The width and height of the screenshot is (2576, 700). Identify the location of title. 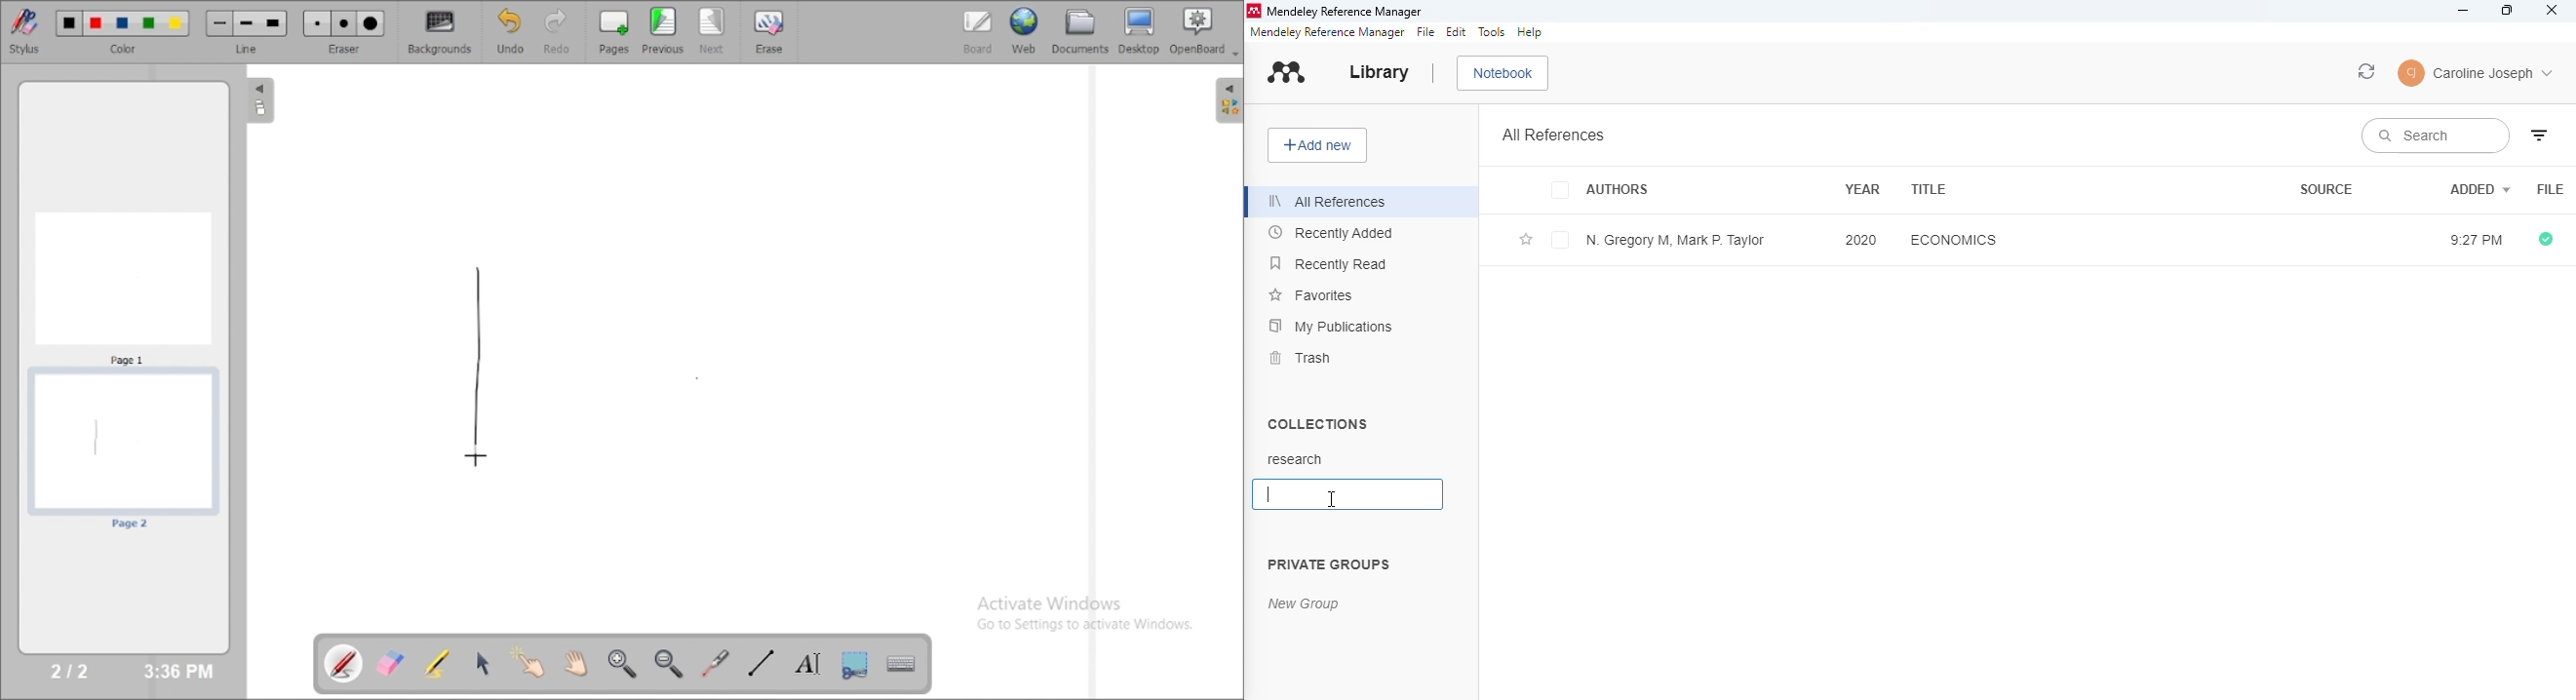
(1930, 189).